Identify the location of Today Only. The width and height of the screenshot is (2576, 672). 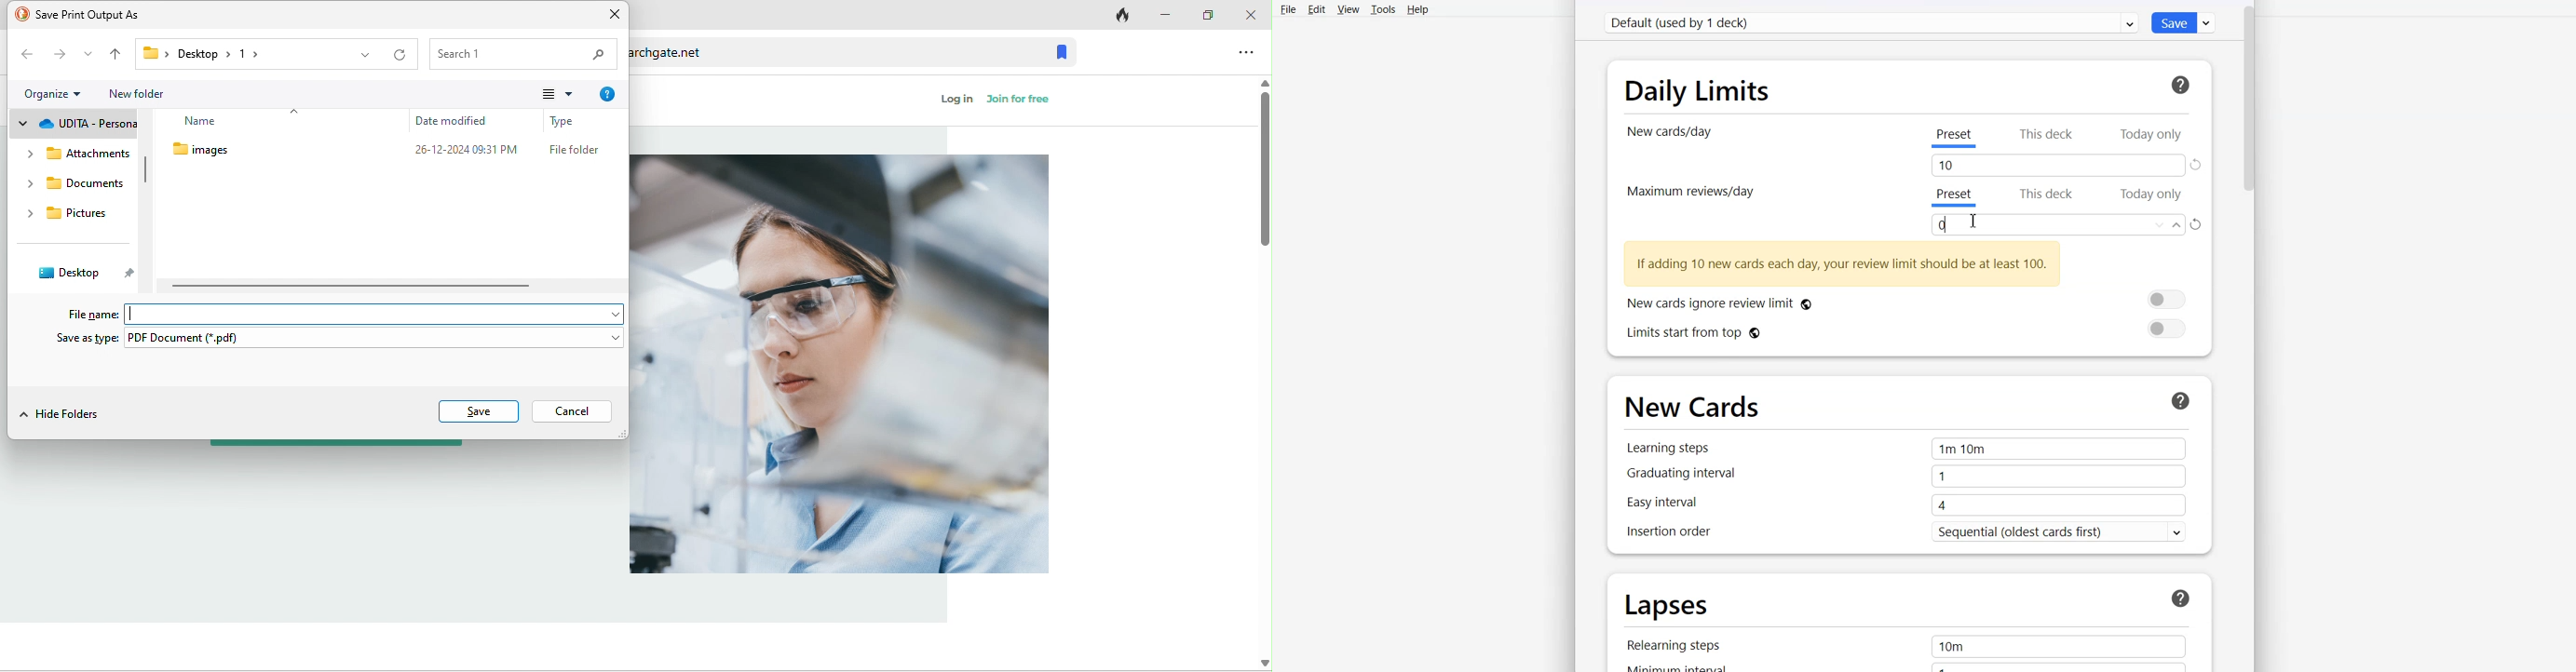
(2150, 136).